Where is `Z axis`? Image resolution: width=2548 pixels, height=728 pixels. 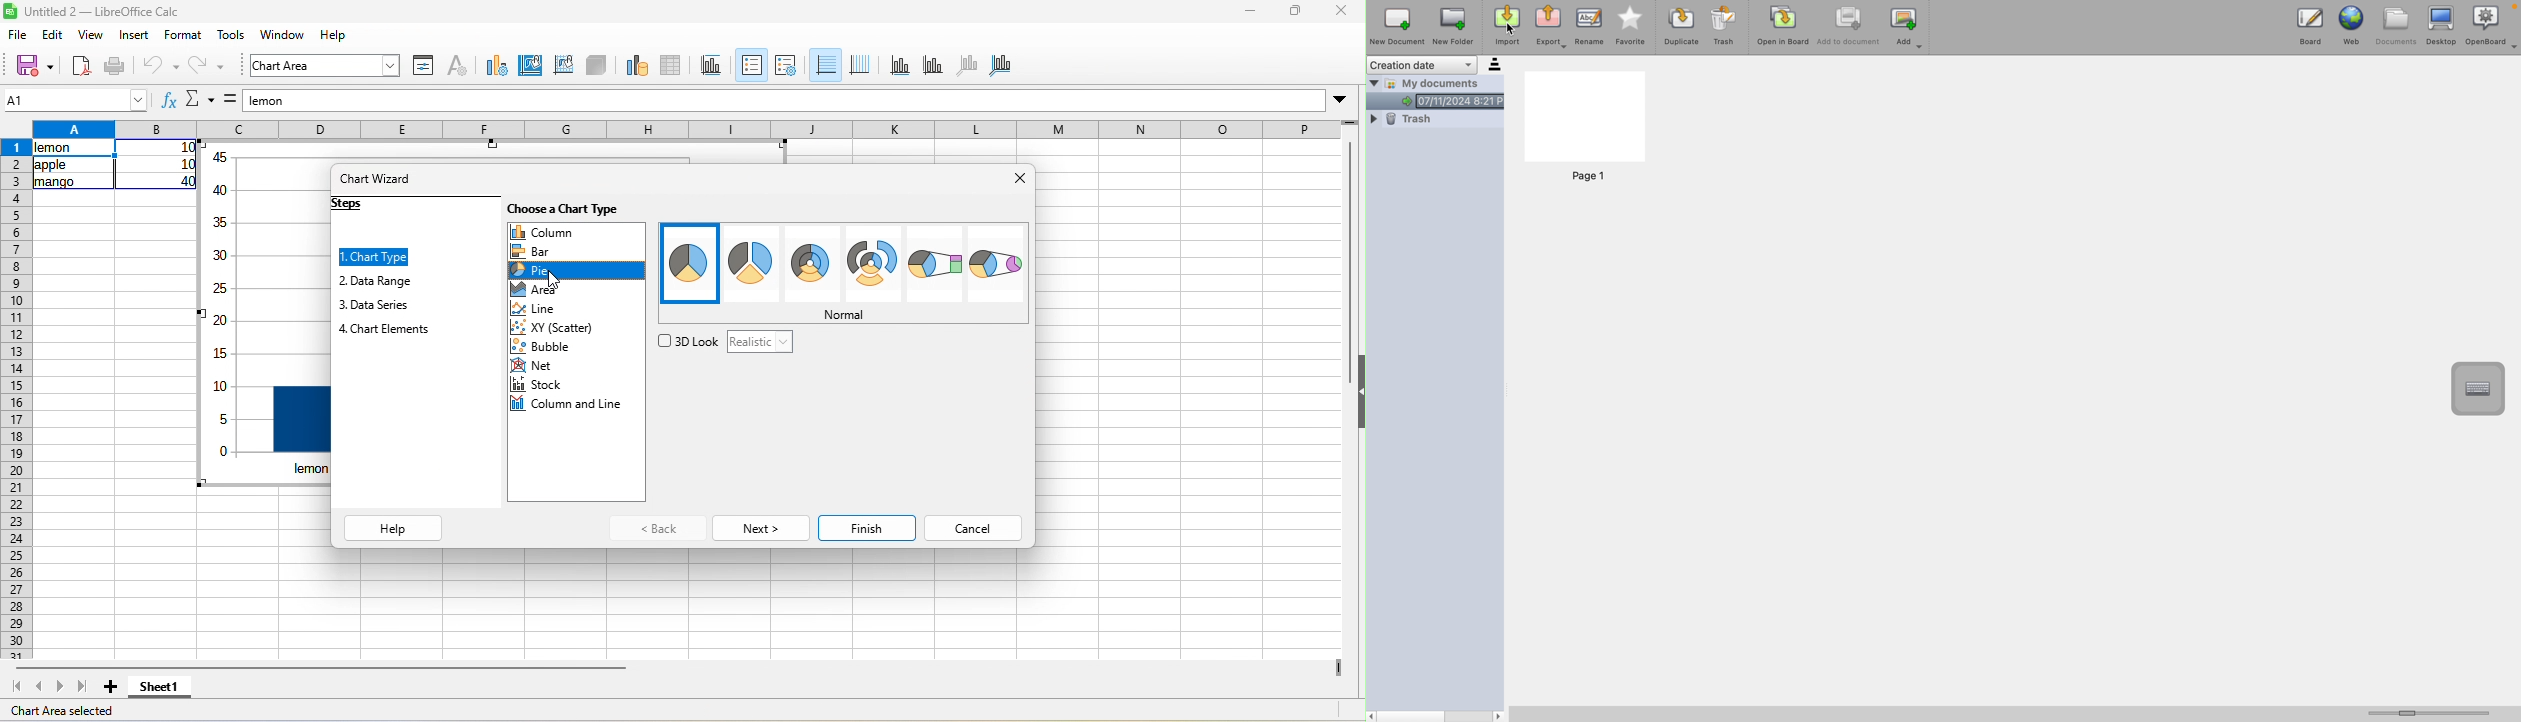 Z axis is located at coordinates (971, 68).